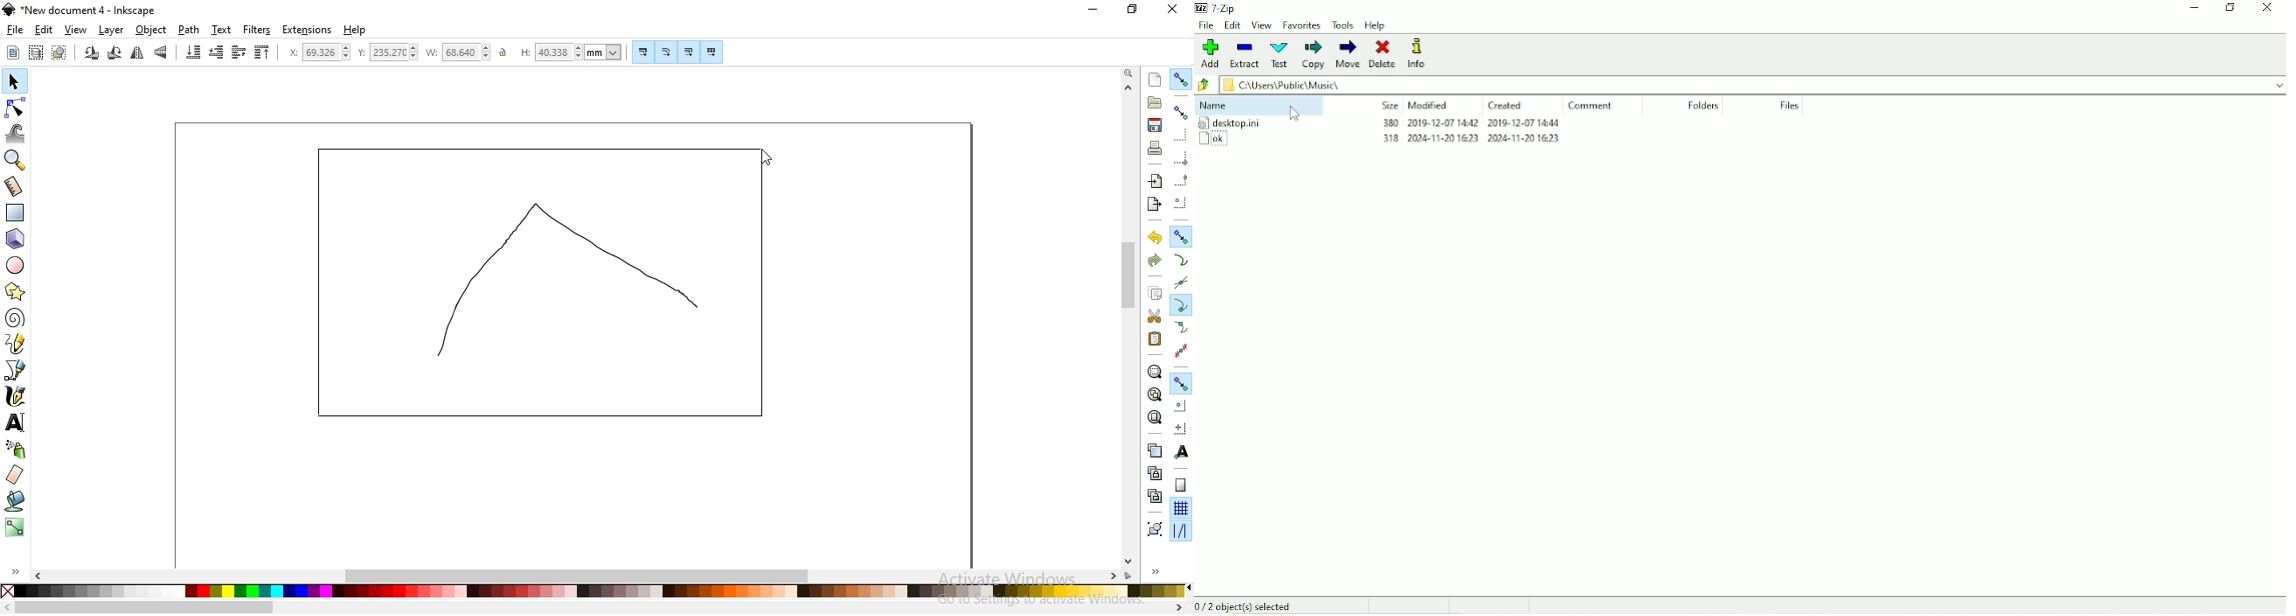 This screenshot has height=616, width=2296. What do you see at coordinates (16, 423) in the screenshot?
I see `create and edit text` at bounding box center [16, 423].